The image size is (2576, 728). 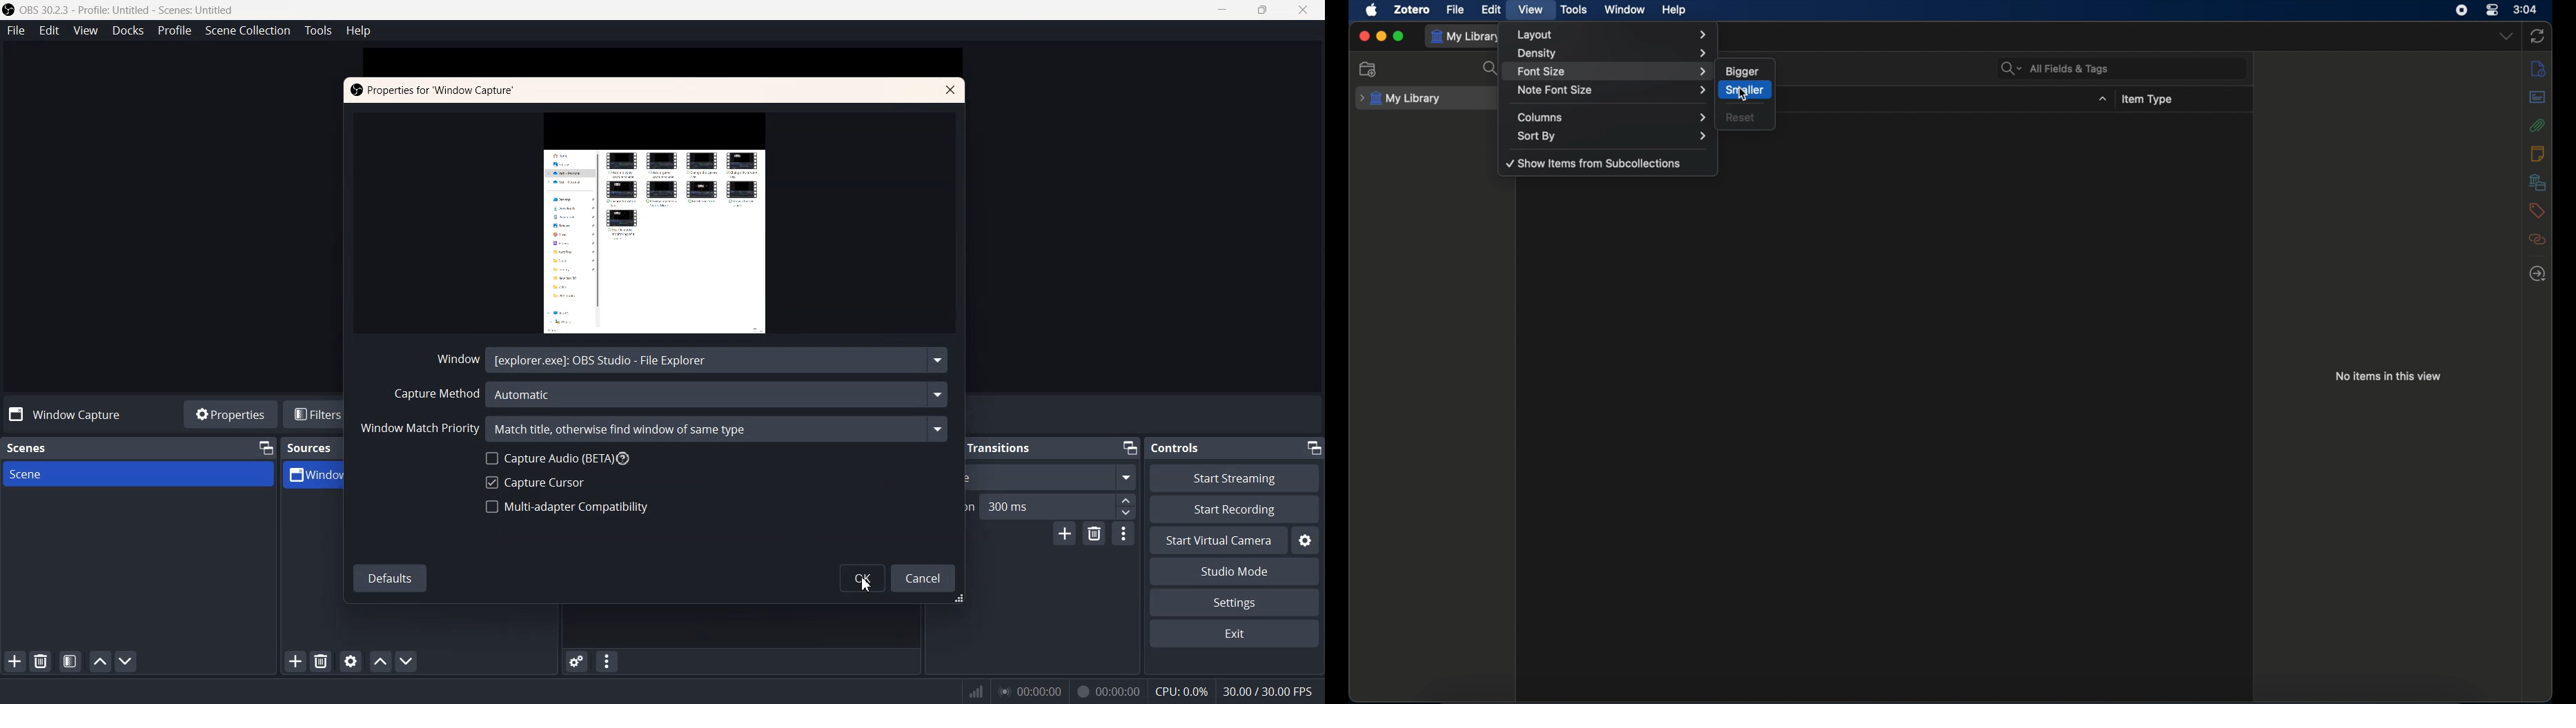 What do you see at coordinates (1532, 10) in the screenshot?
I see `view` at bounding box center [1532, 10].